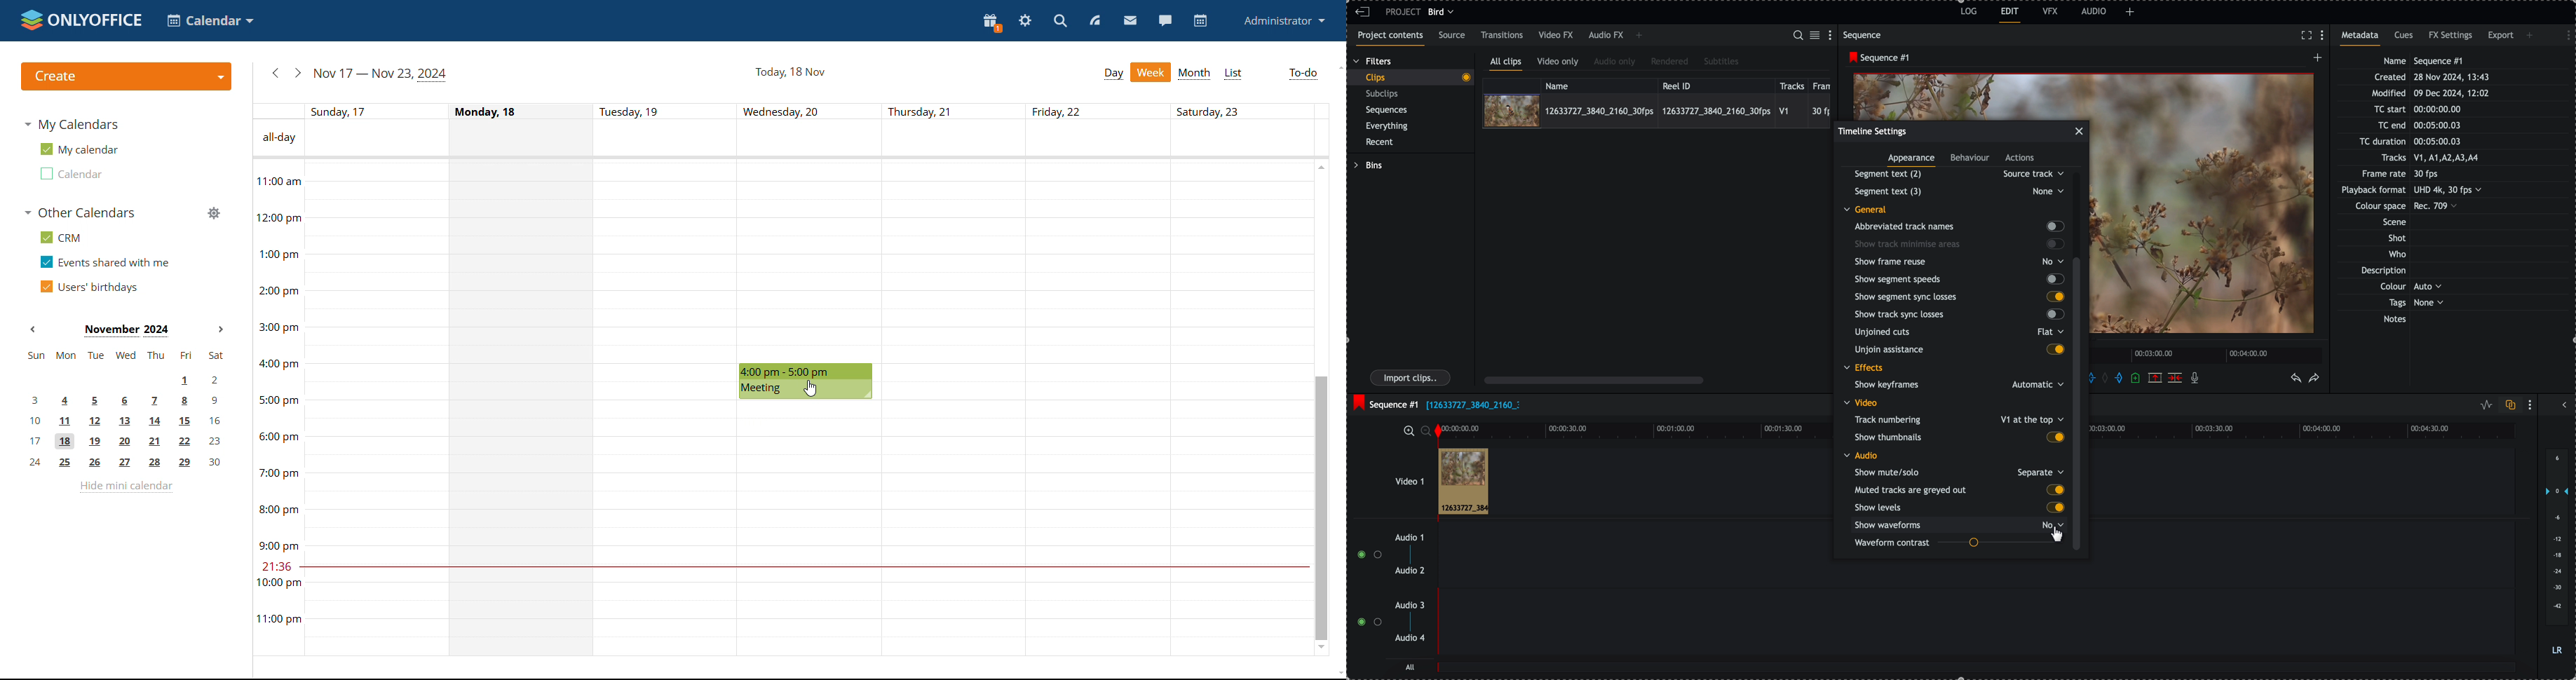 The height and width of the screenshot is (700, 2576). Describe the element at coordinates (1962, 524) in the screenshot. I see `click on show waveforms options` at that location.